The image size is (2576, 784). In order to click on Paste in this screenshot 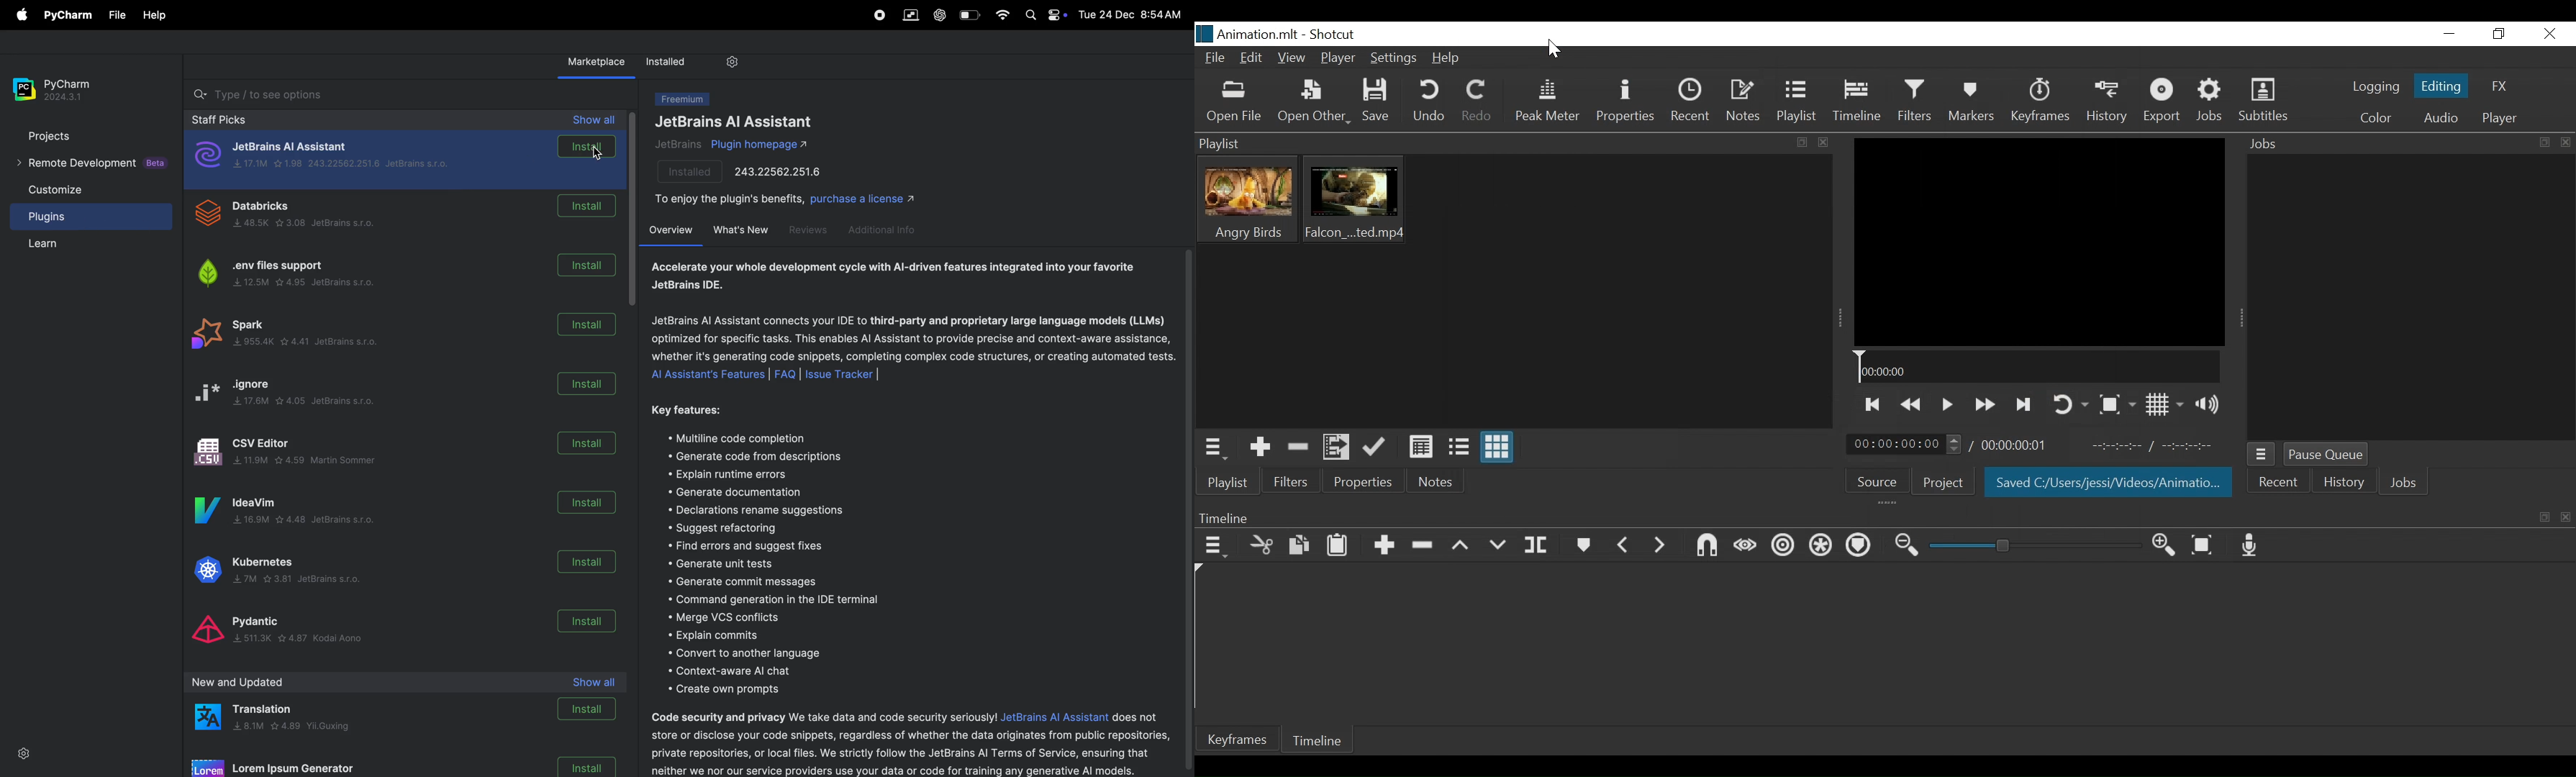, I will do `click(1339, 545)`.